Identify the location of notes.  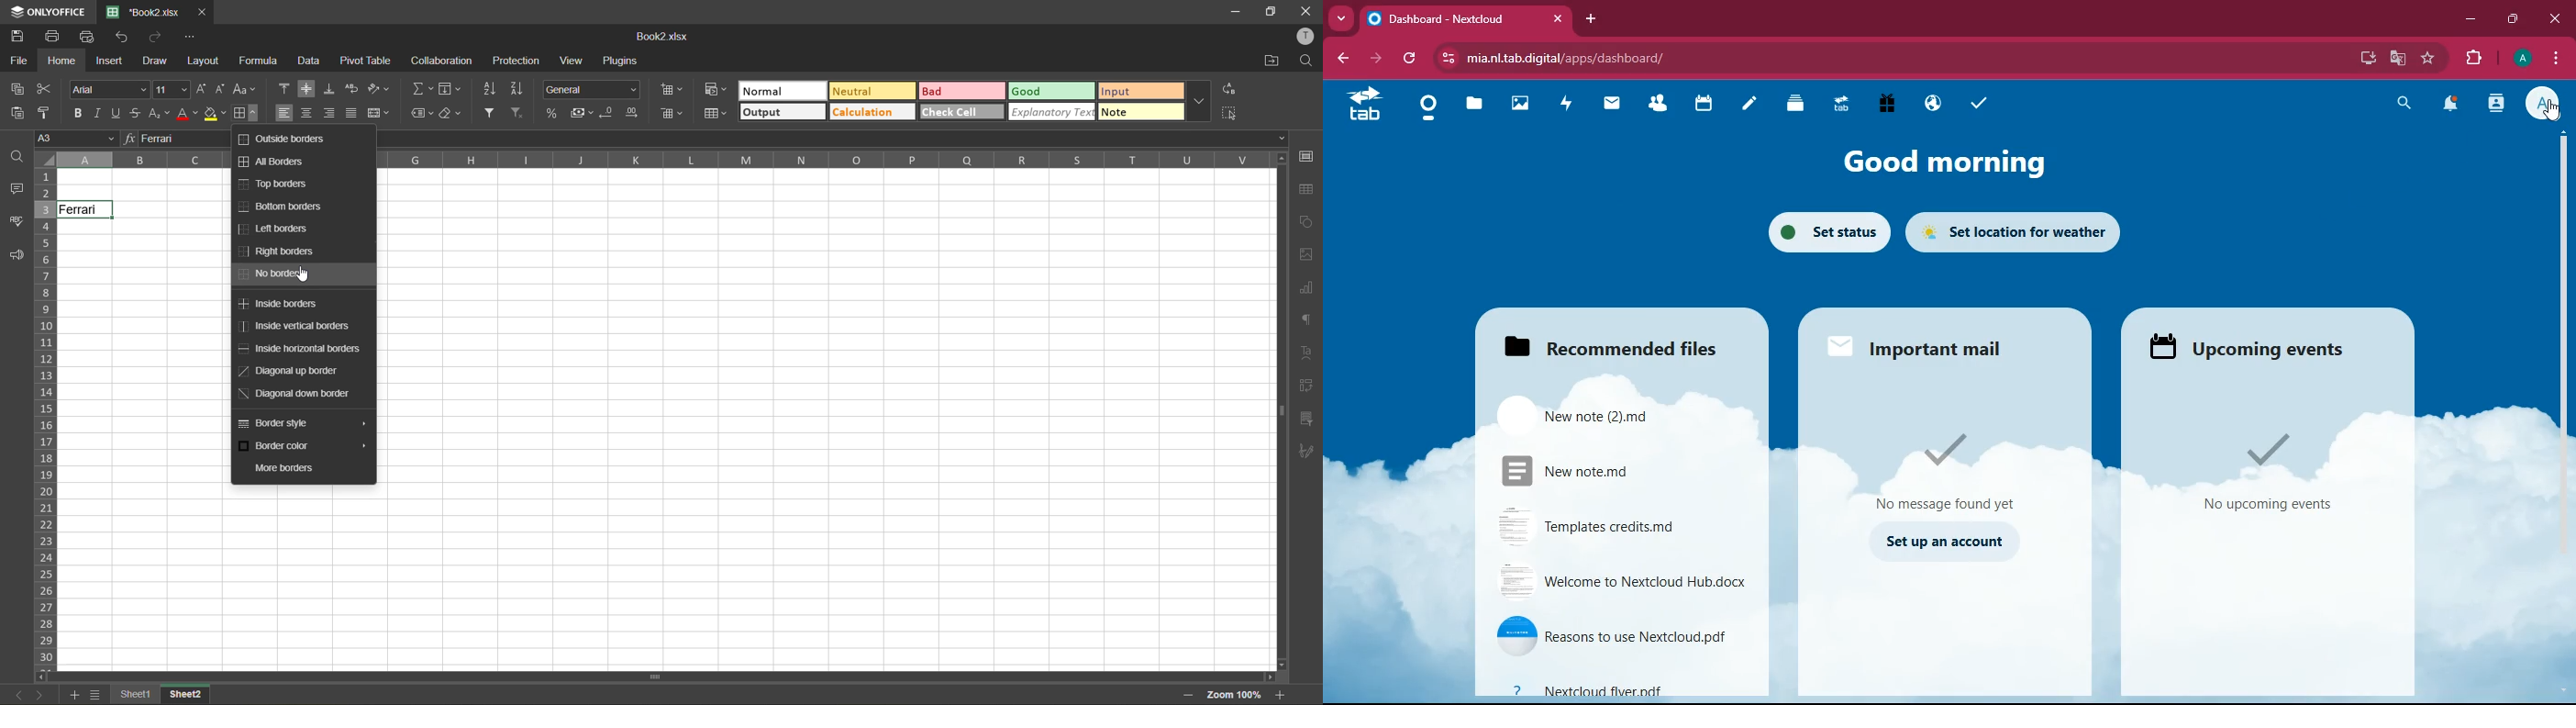
(1754, 104).